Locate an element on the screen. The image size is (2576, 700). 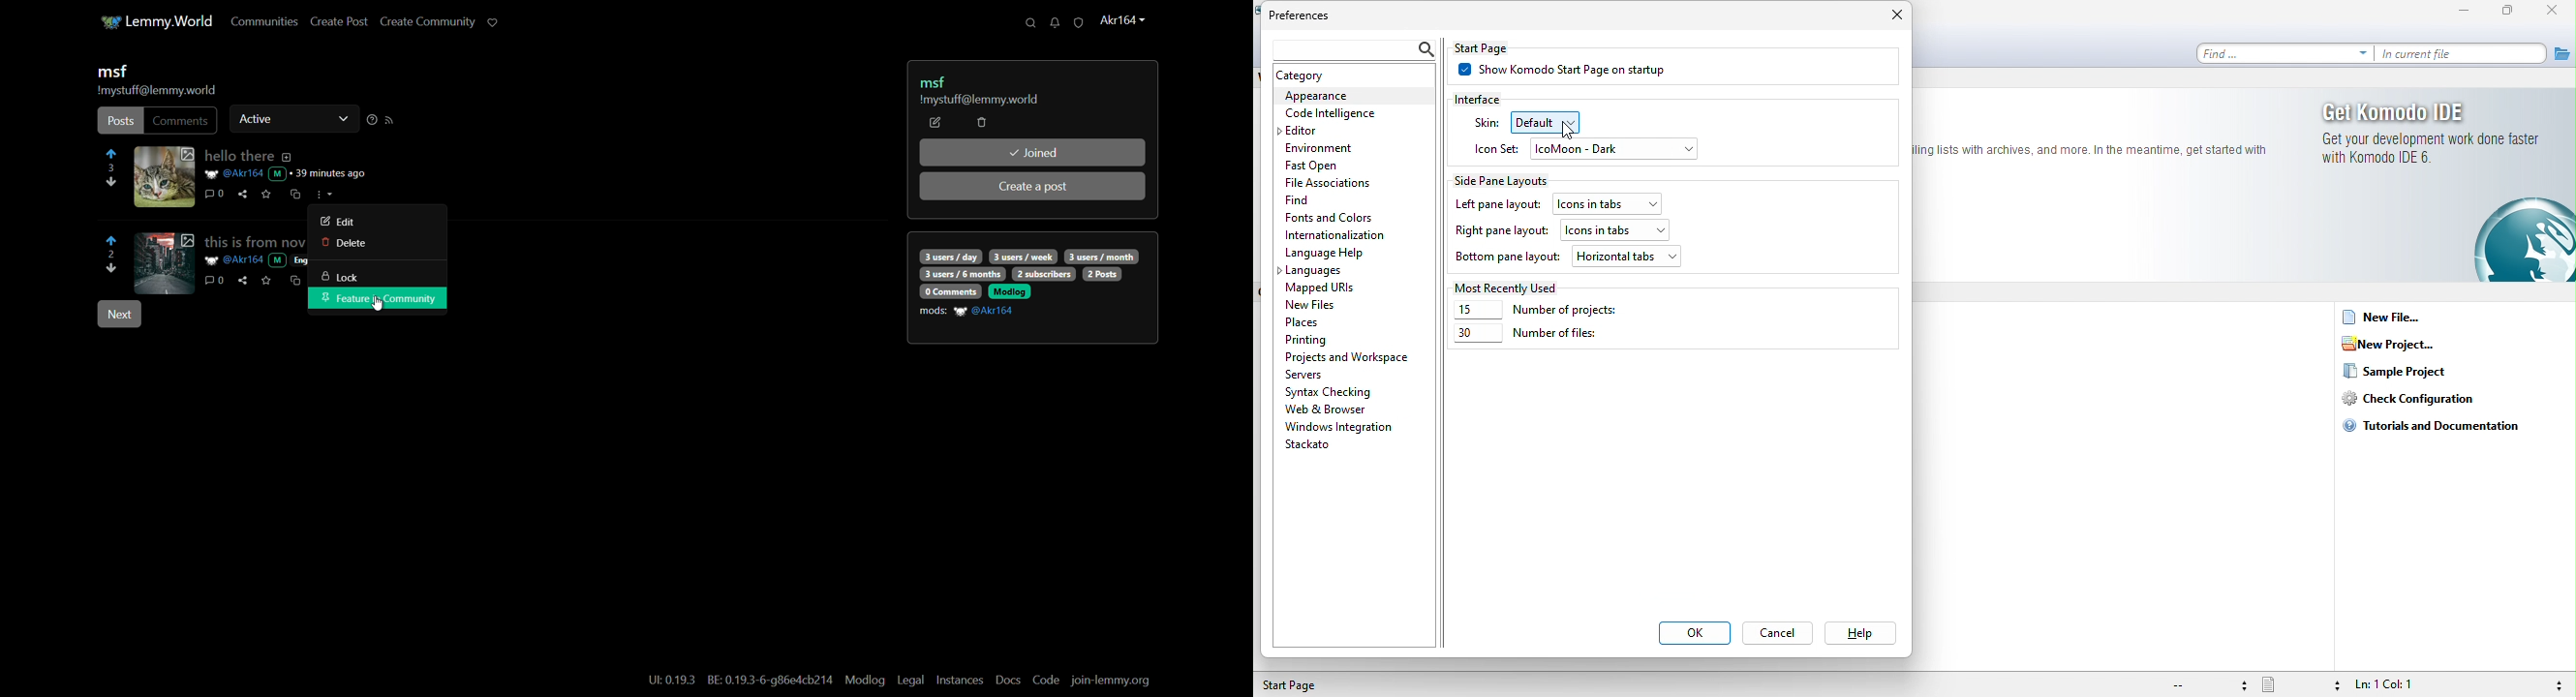
2 subscribers is located at coordinates (1044, 274).